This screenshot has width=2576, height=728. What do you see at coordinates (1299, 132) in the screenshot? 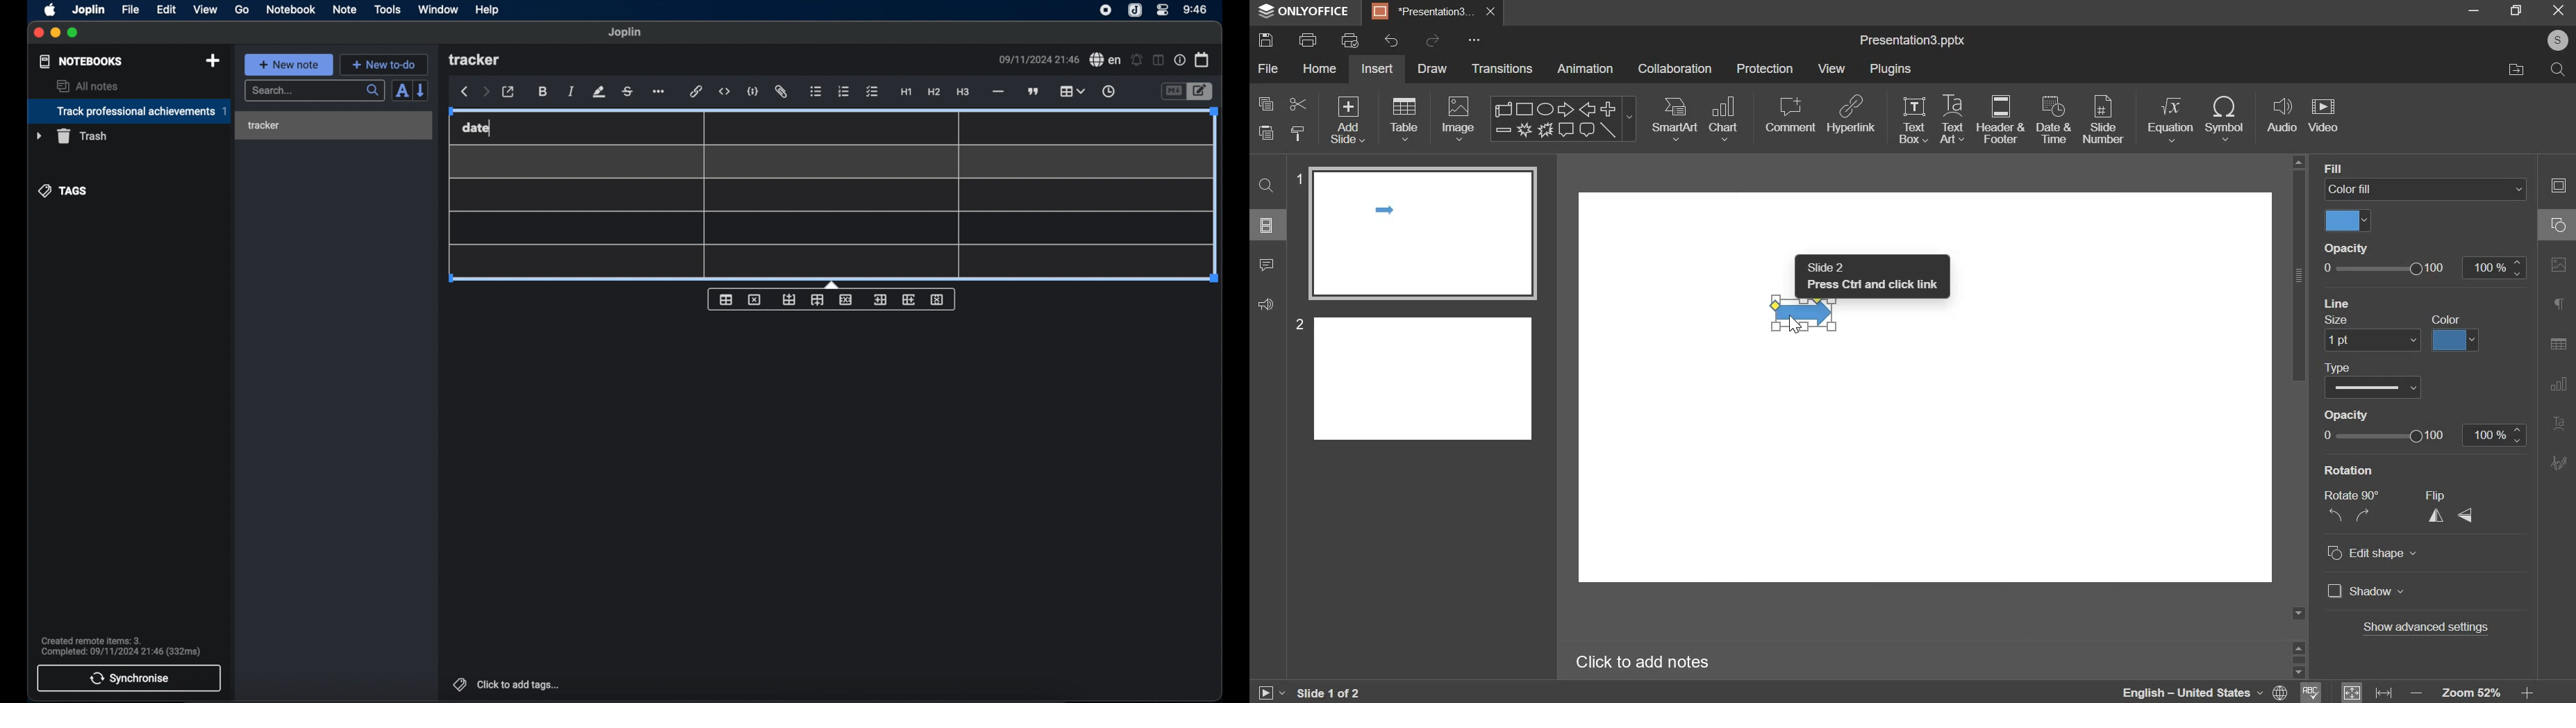
I see `paste` at bounding box center [1299, 132].